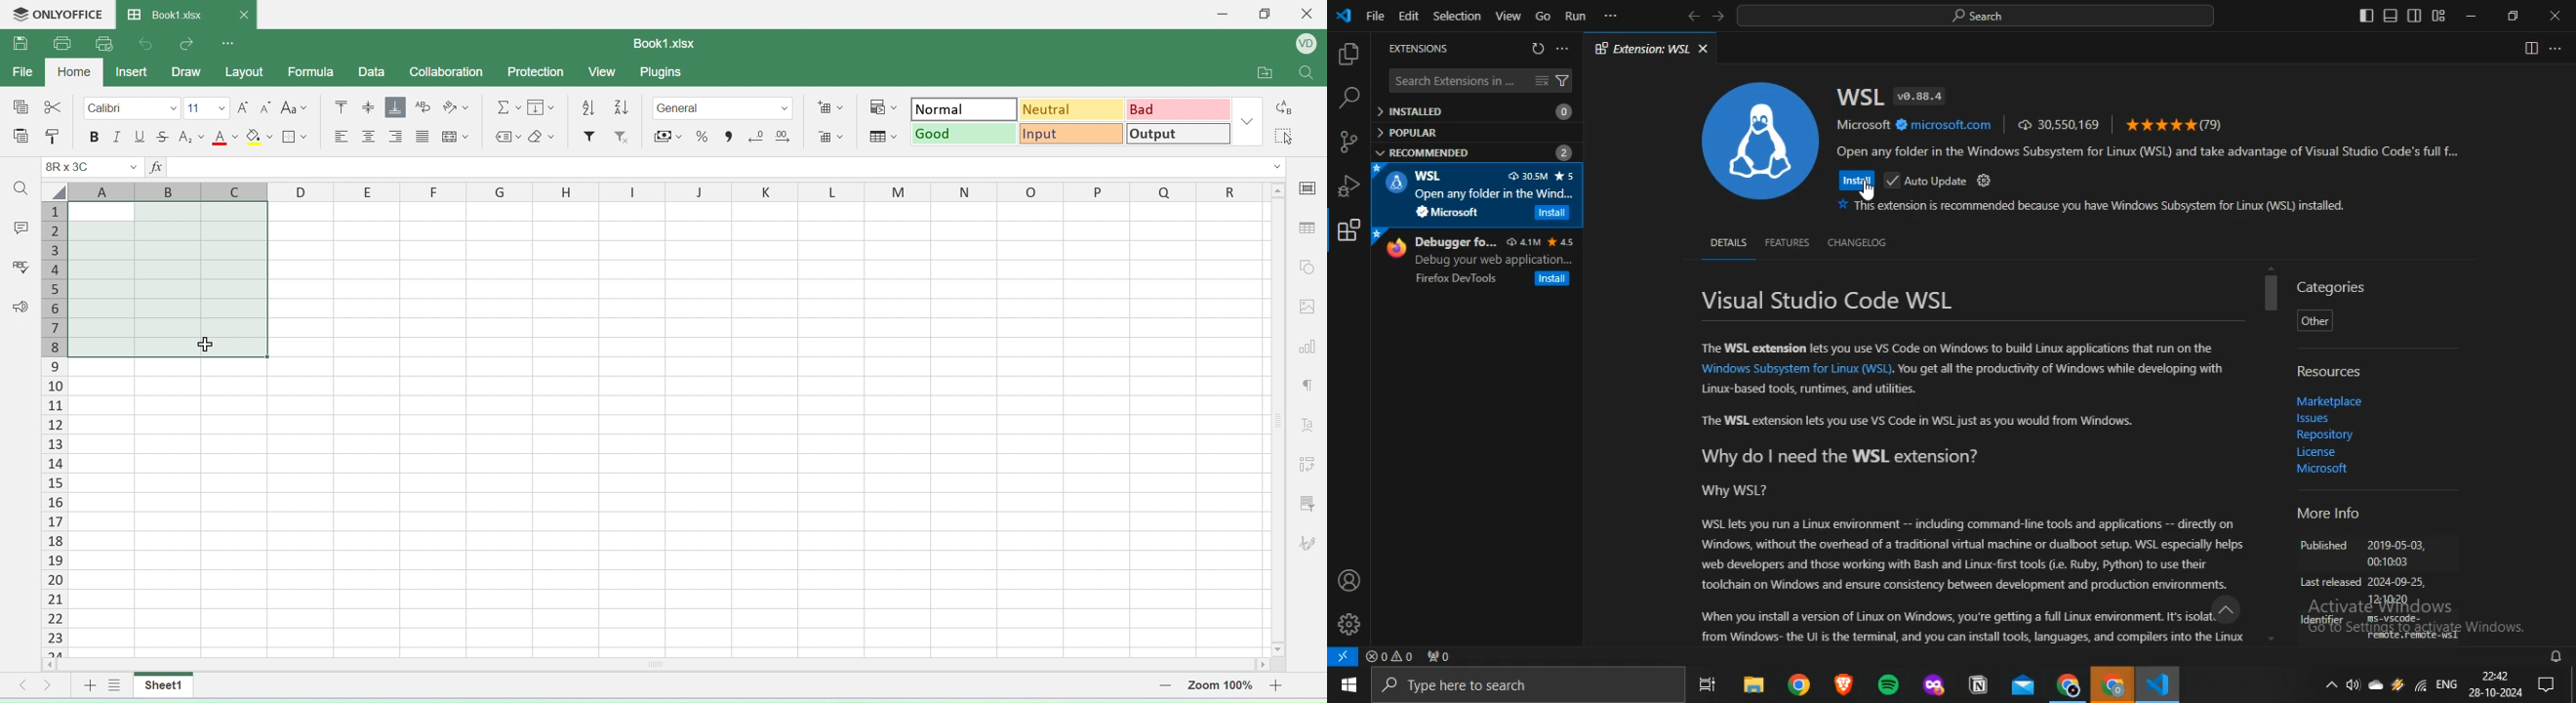 The width and height of the screenshot is (2576, 728). Describe the element at coordinates (1394, 247) in the screenshot. I see `firefox logo` at that location.